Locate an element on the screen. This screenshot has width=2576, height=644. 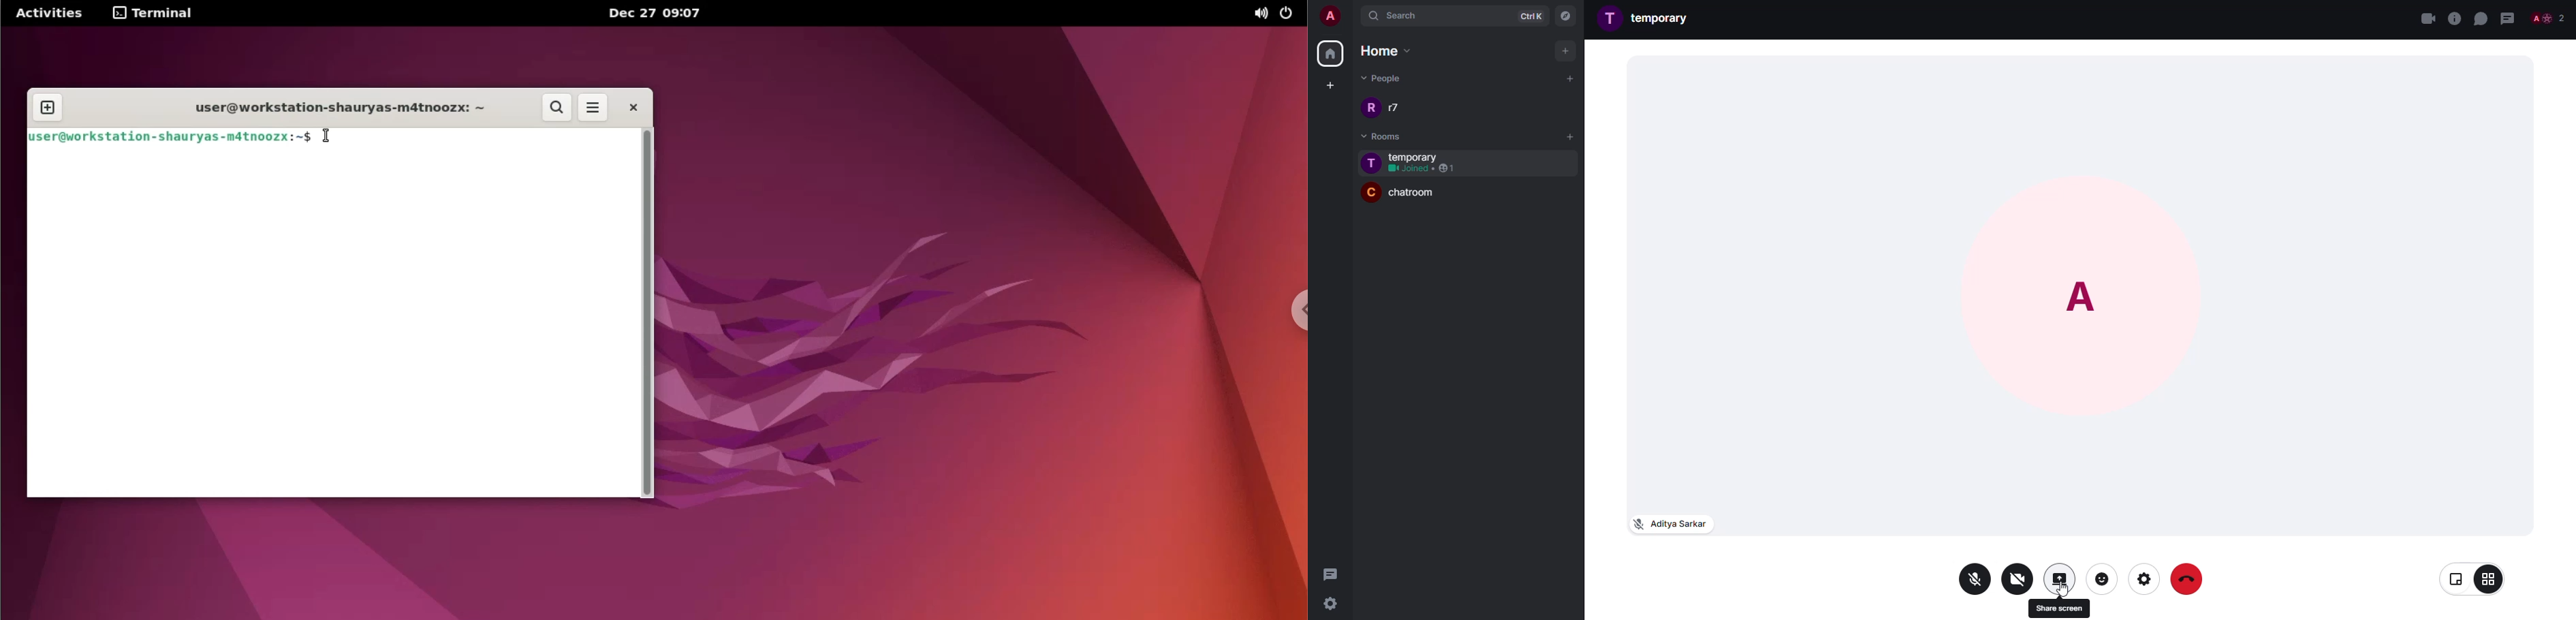
profile is located at coordinates (1611, 17).